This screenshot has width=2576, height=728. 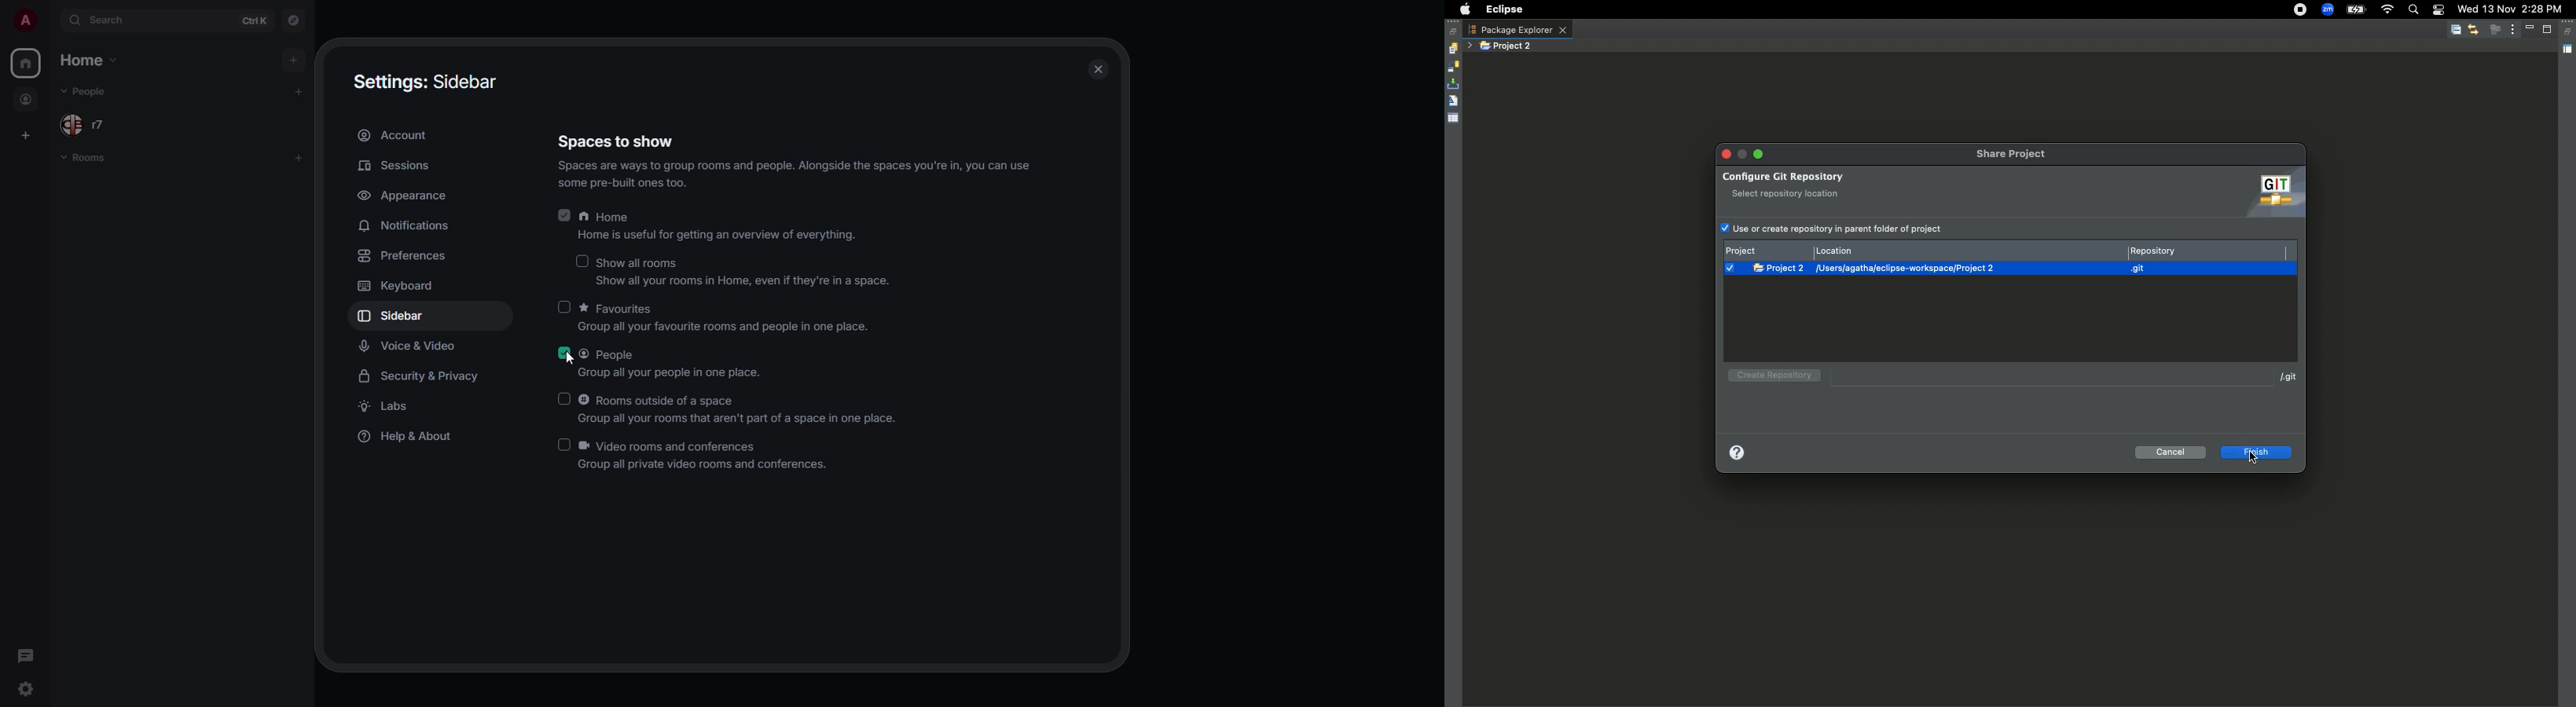 What do you see at coordinates (2328, 10) in the screenshot?
I see `Zoom` at bounding box center [2328, 10].